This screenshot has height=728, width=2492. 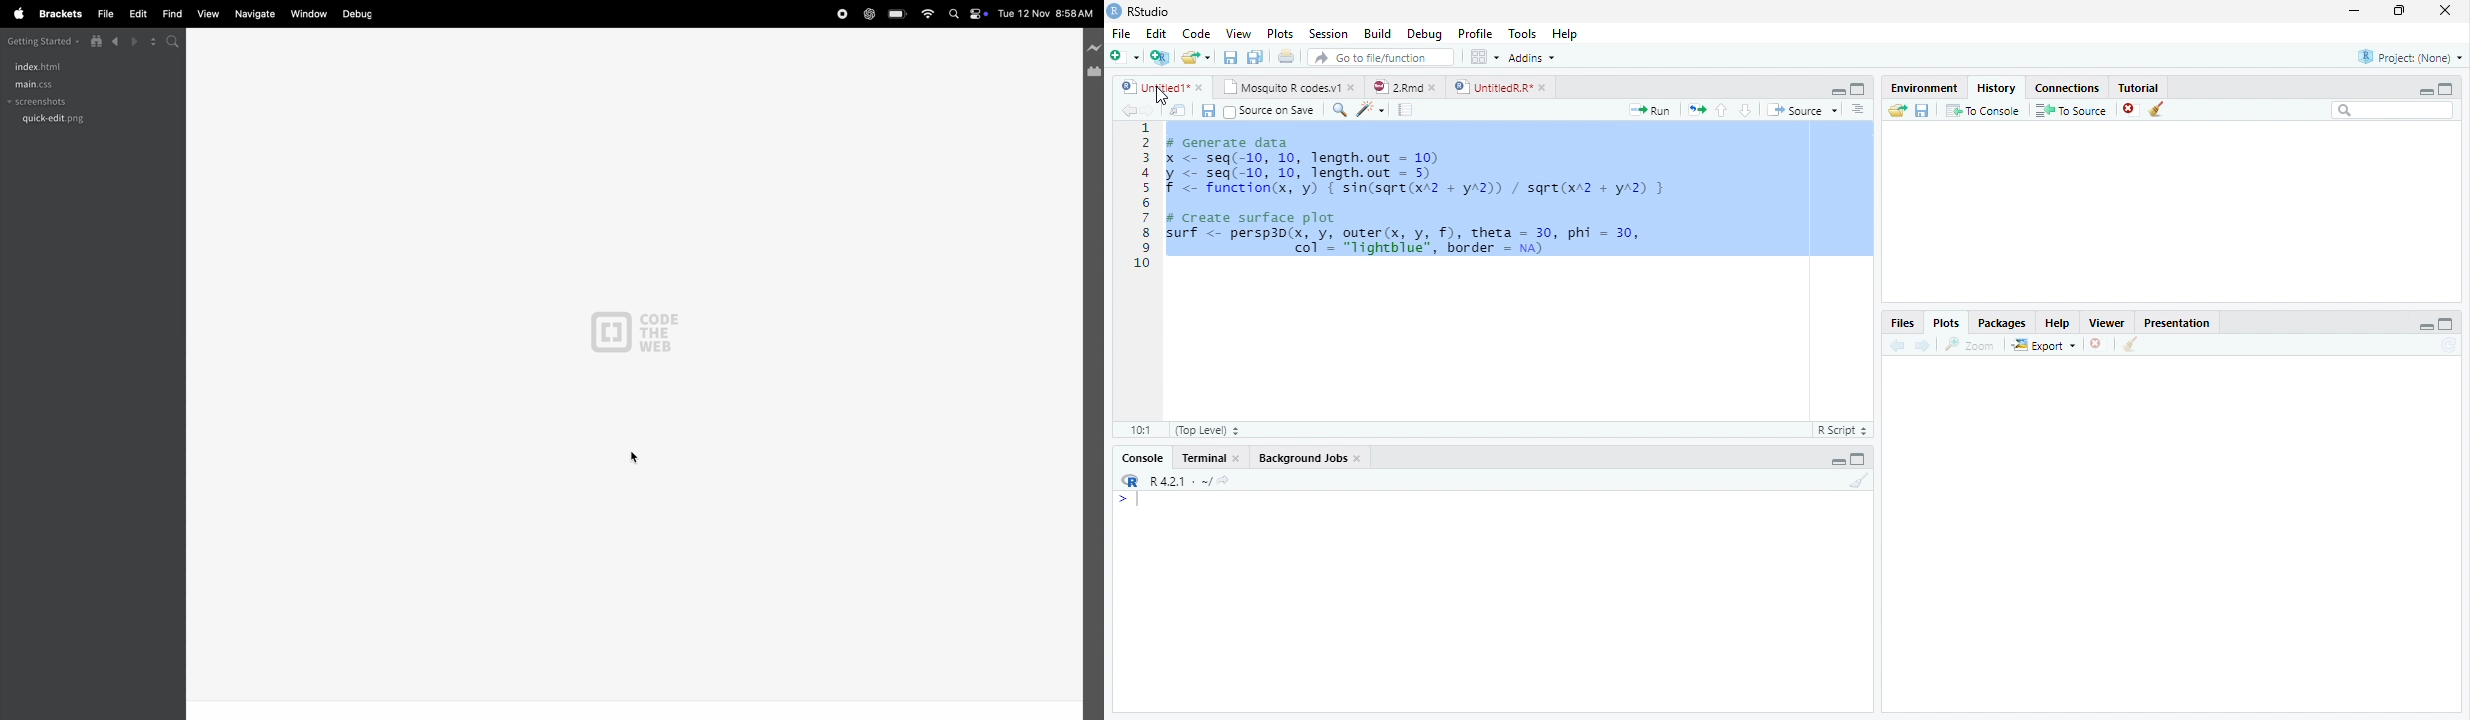 I want to click on Viewer, so click(x=2106, y=322).